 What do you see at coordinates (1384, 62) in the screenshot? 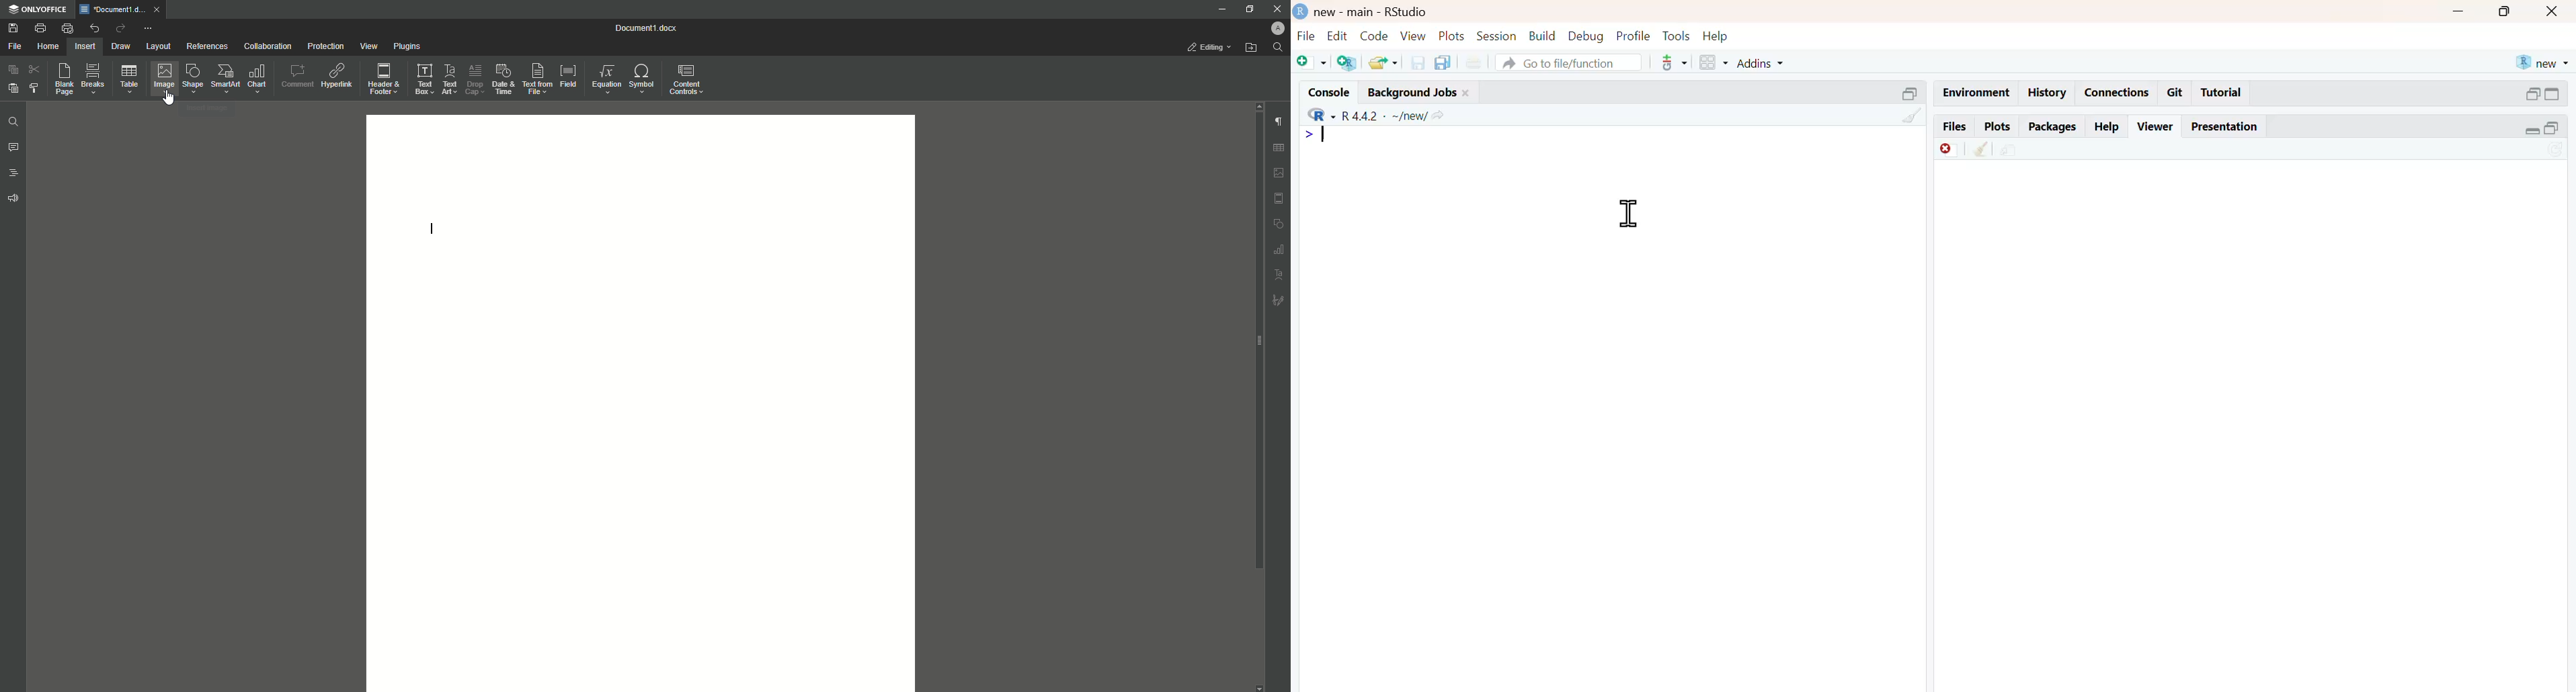
I see `share folder as` at bounding box center [1384, 62].